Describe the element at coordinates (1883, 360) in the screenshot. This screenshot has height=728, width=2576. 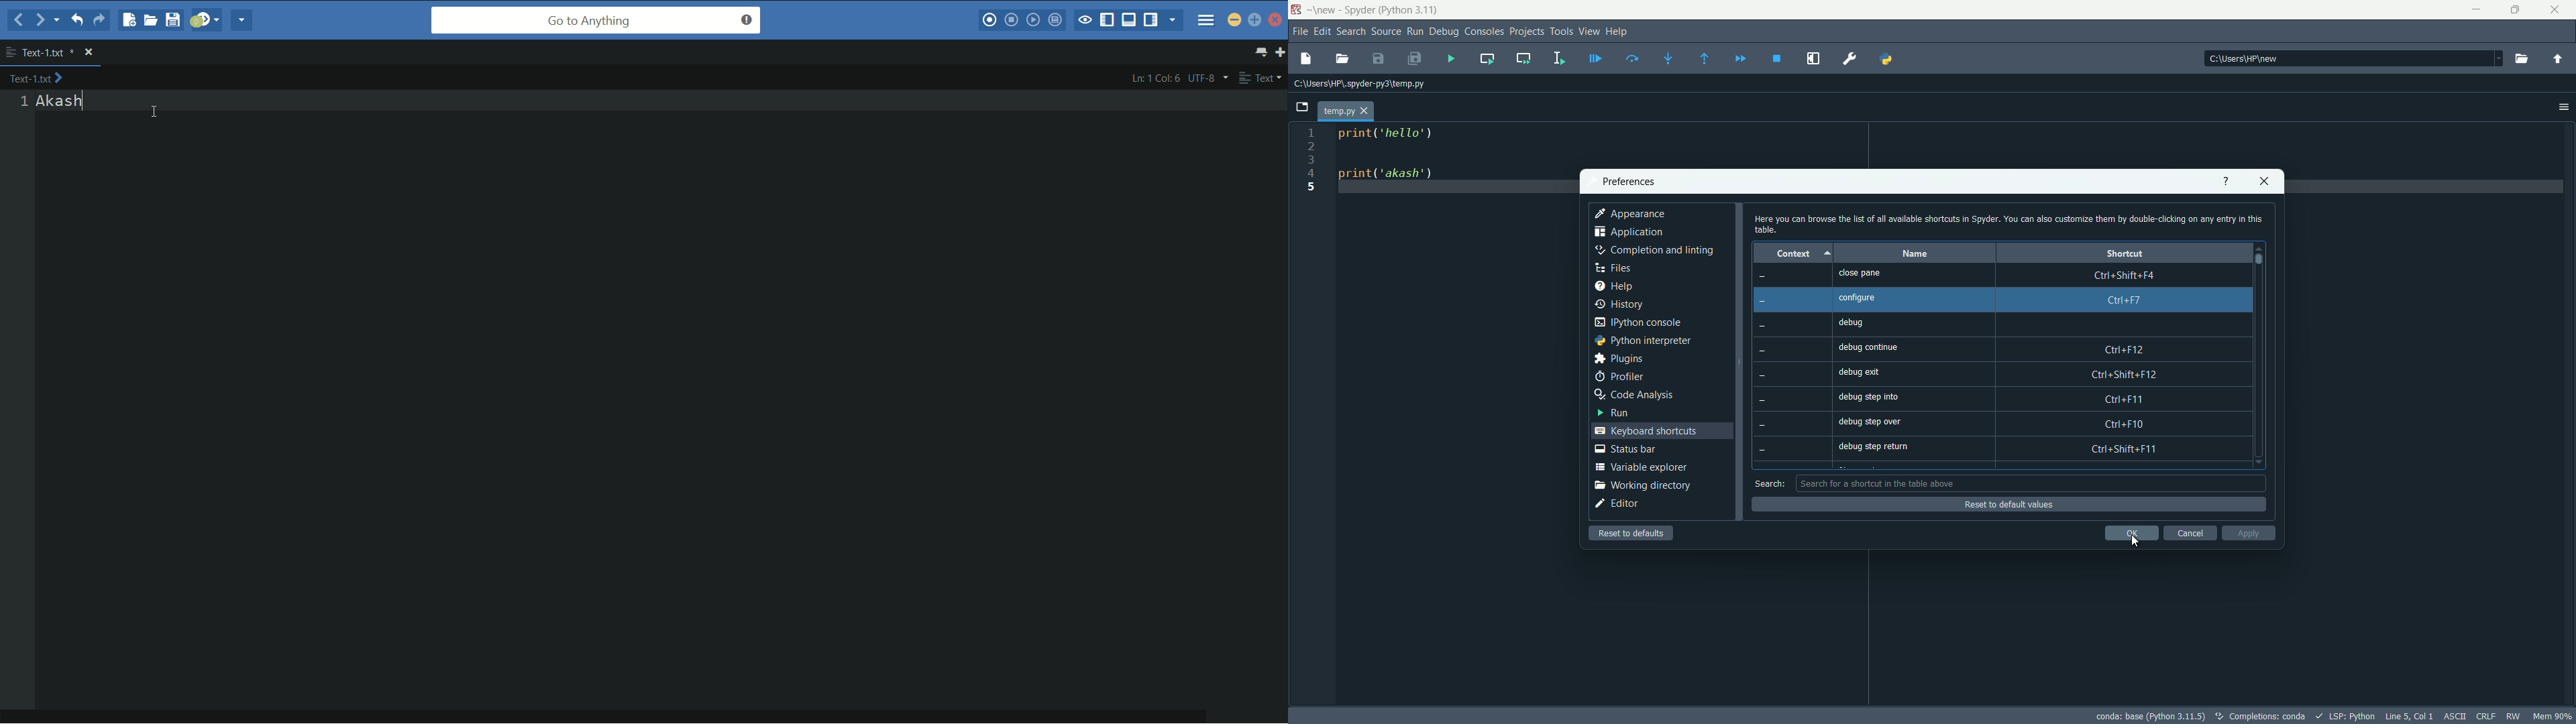
I see `names for shortcut` at that location.